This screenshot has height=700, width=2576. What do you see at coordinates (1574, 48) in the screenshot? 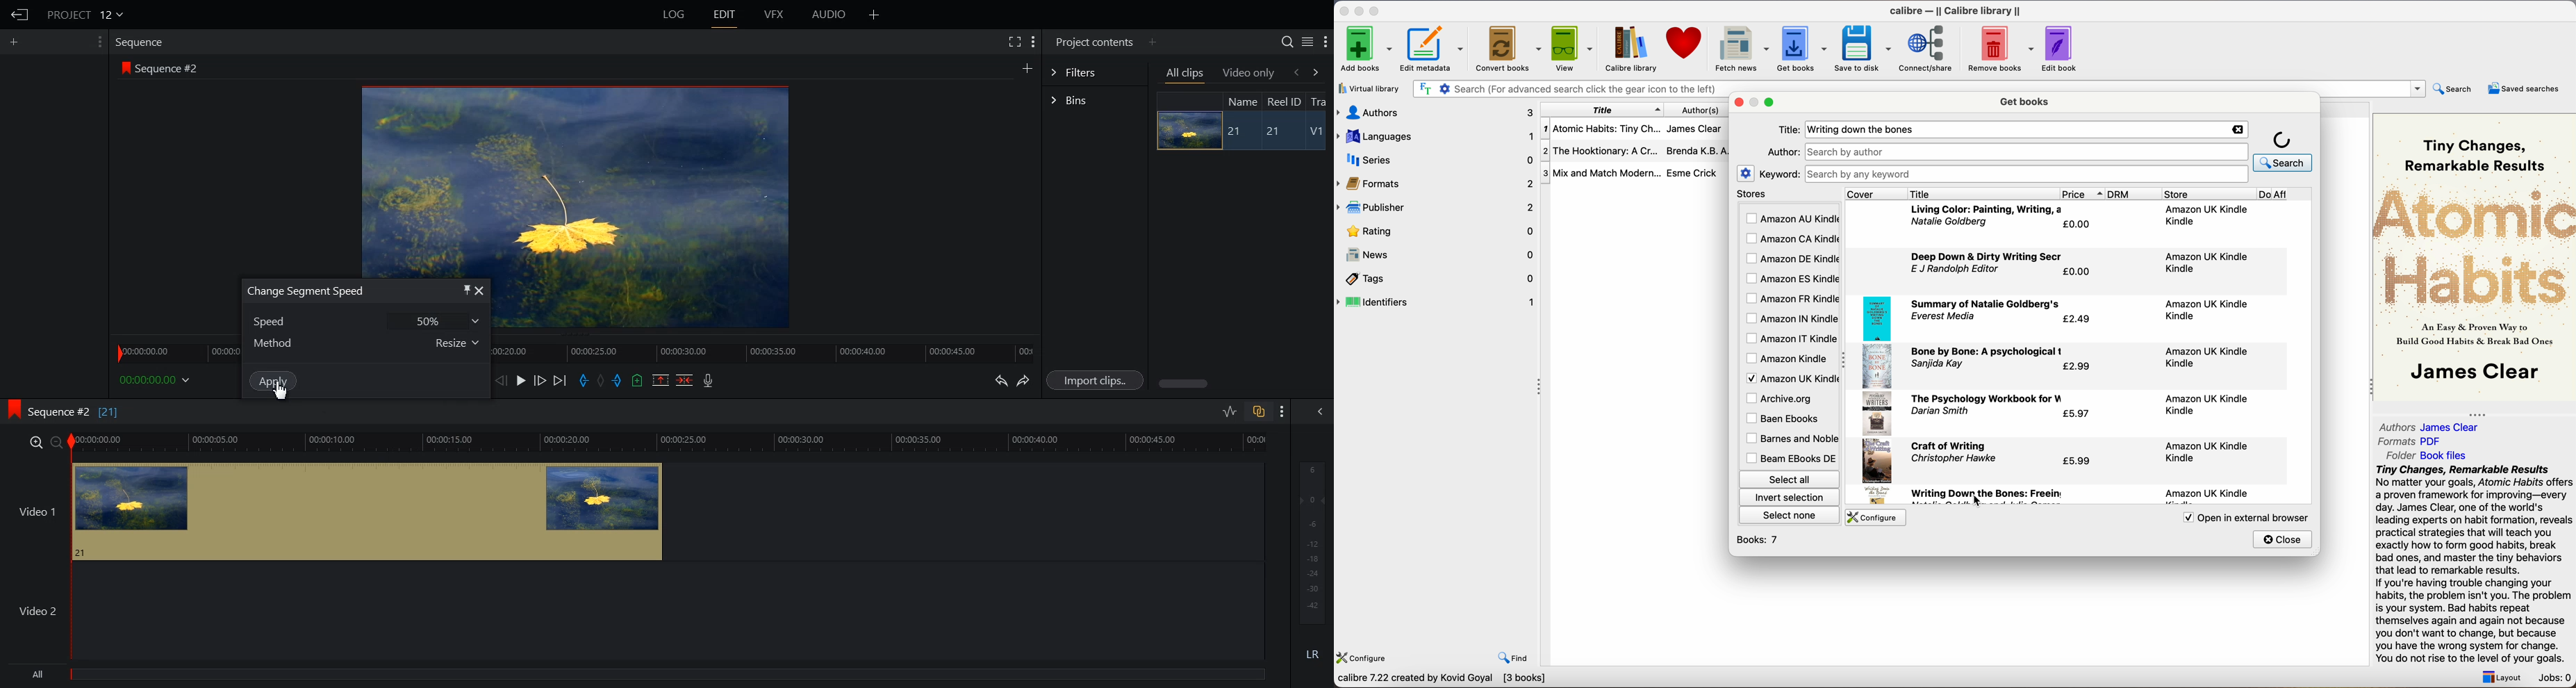
I see `view` at bounding box center [1574, 48].